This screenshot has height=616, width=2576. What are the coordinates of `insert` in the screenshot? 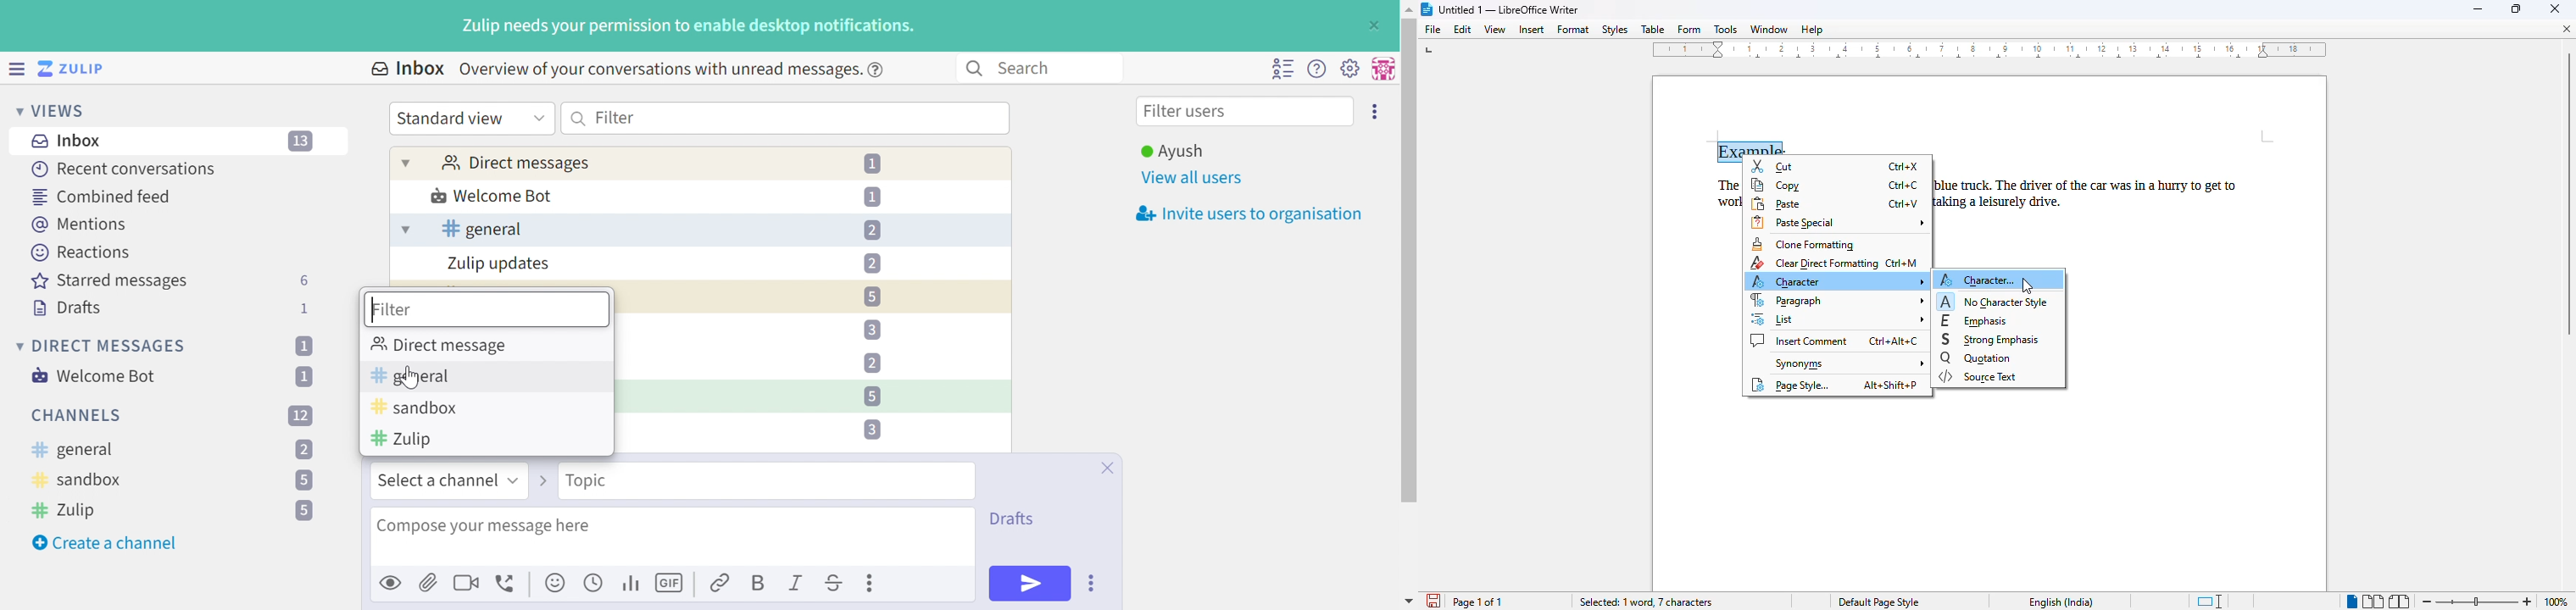 It's located at (1531, 30).